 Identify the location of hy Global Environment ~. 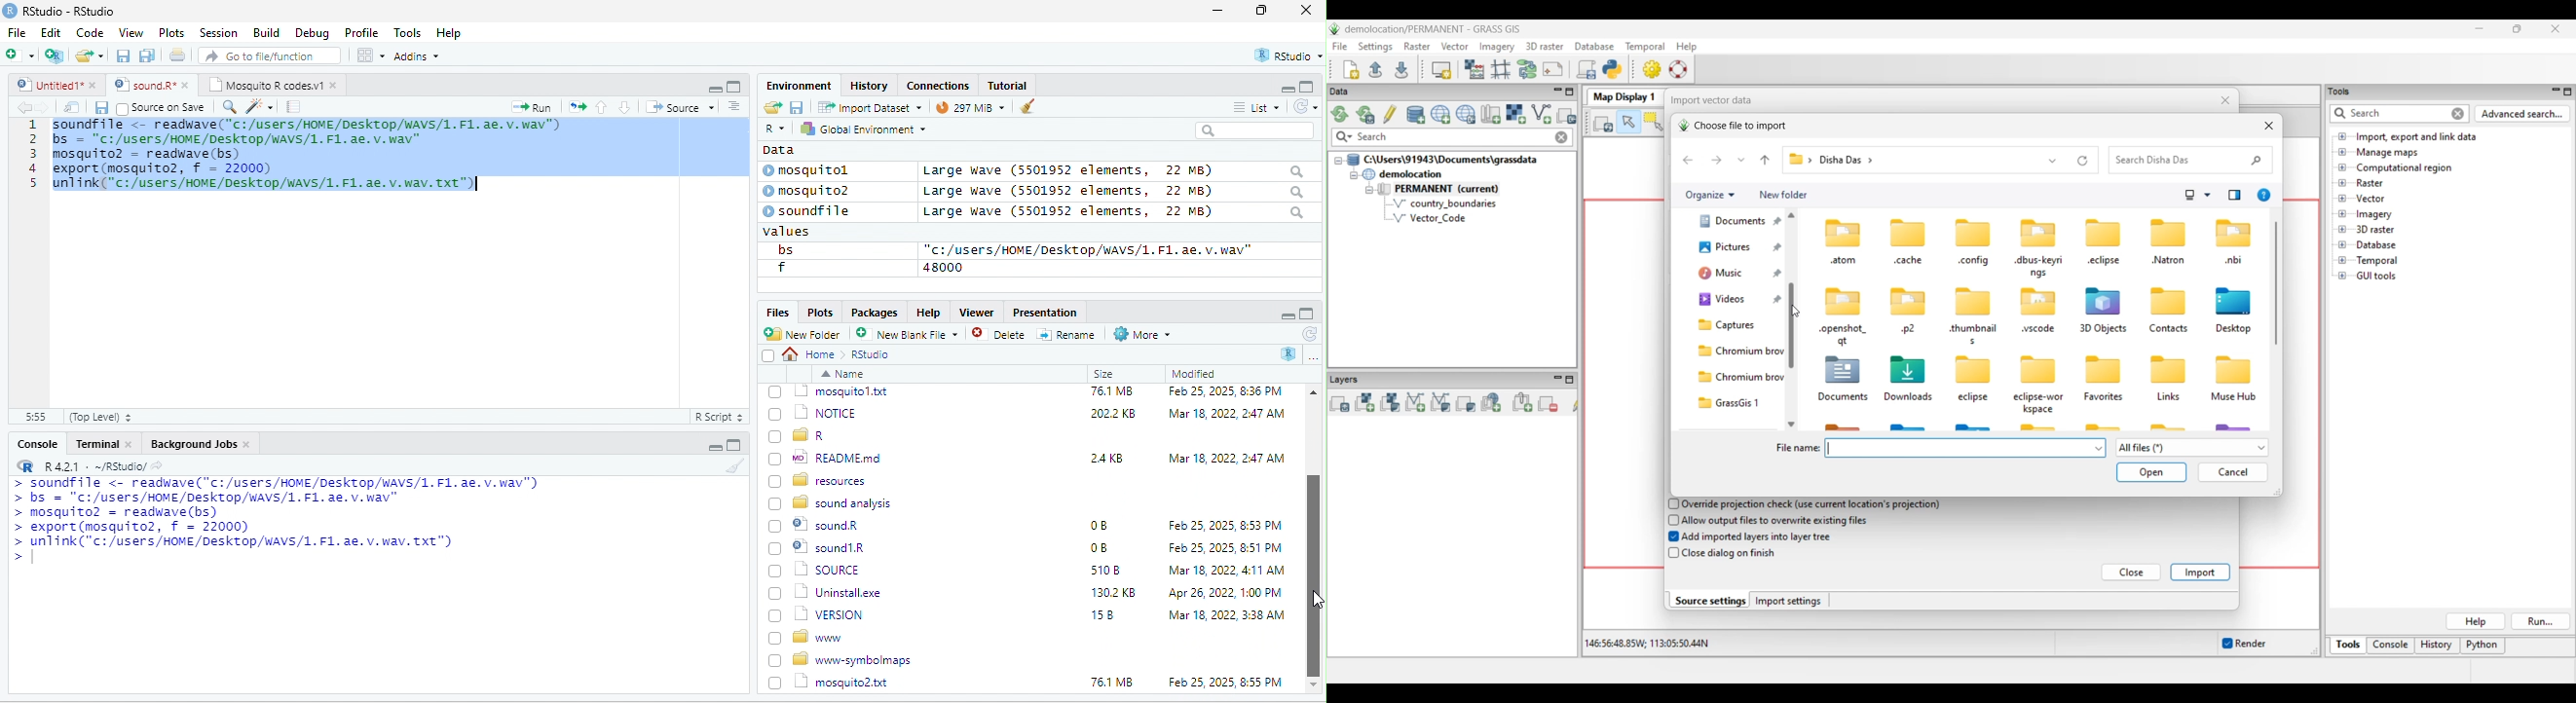
(858, 129).